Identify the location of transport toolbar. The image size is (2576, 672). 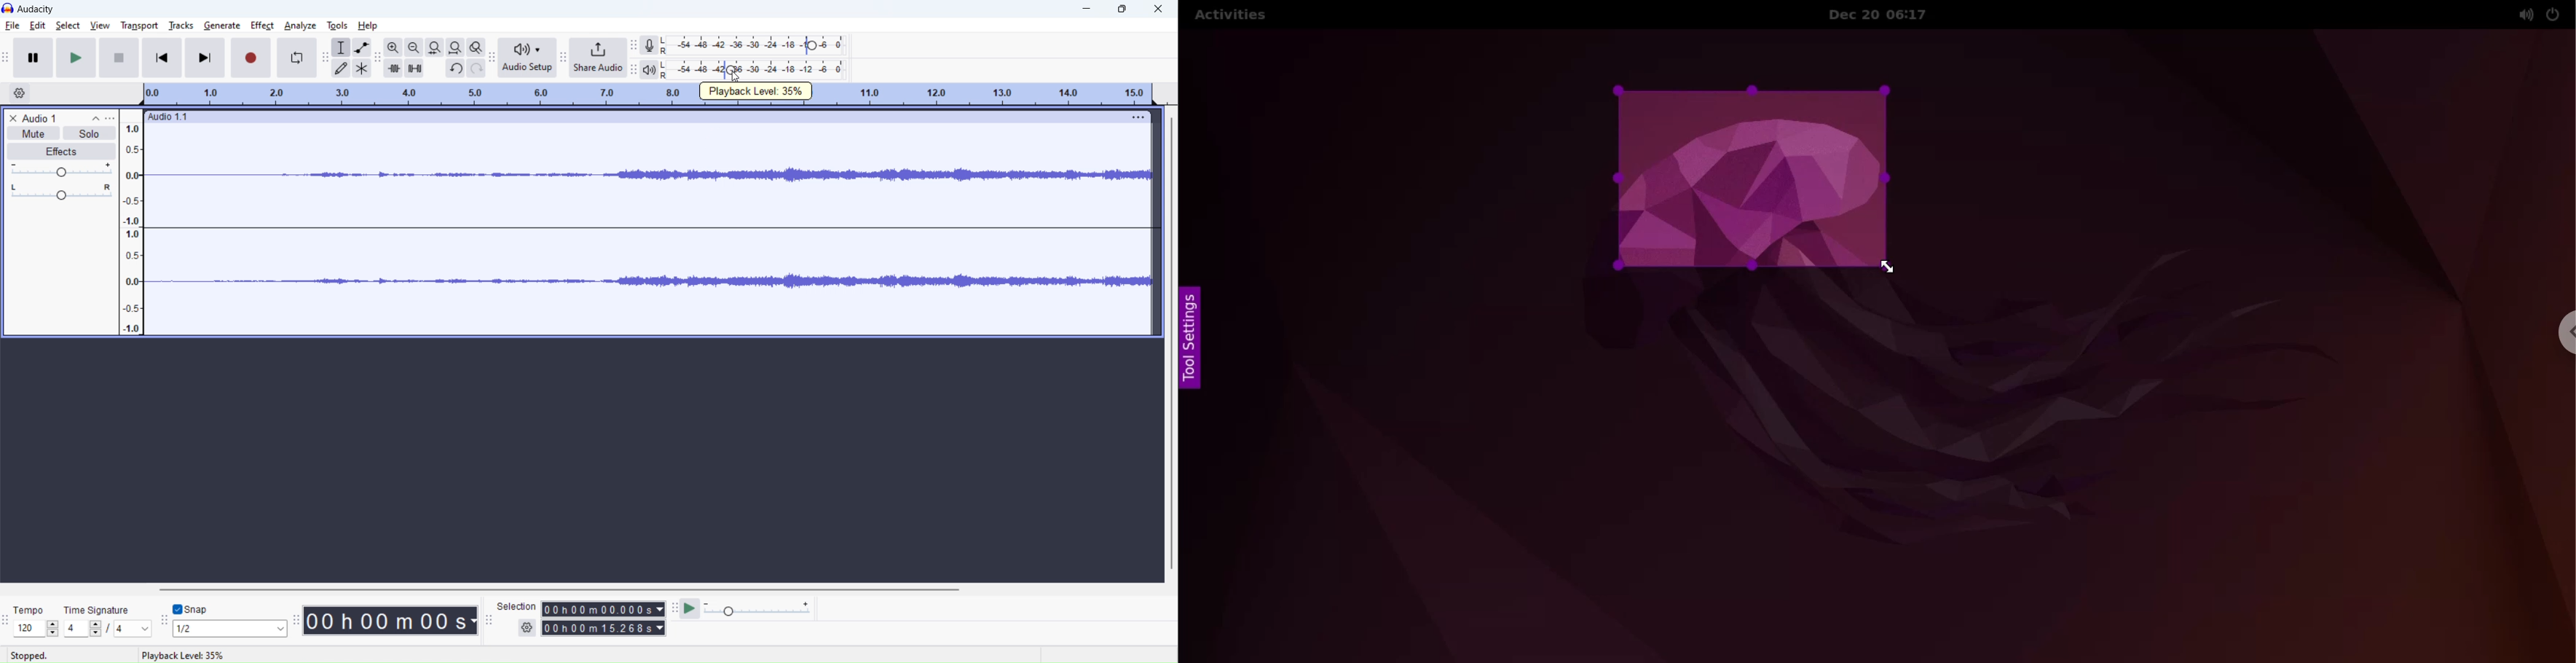
(5, 56).